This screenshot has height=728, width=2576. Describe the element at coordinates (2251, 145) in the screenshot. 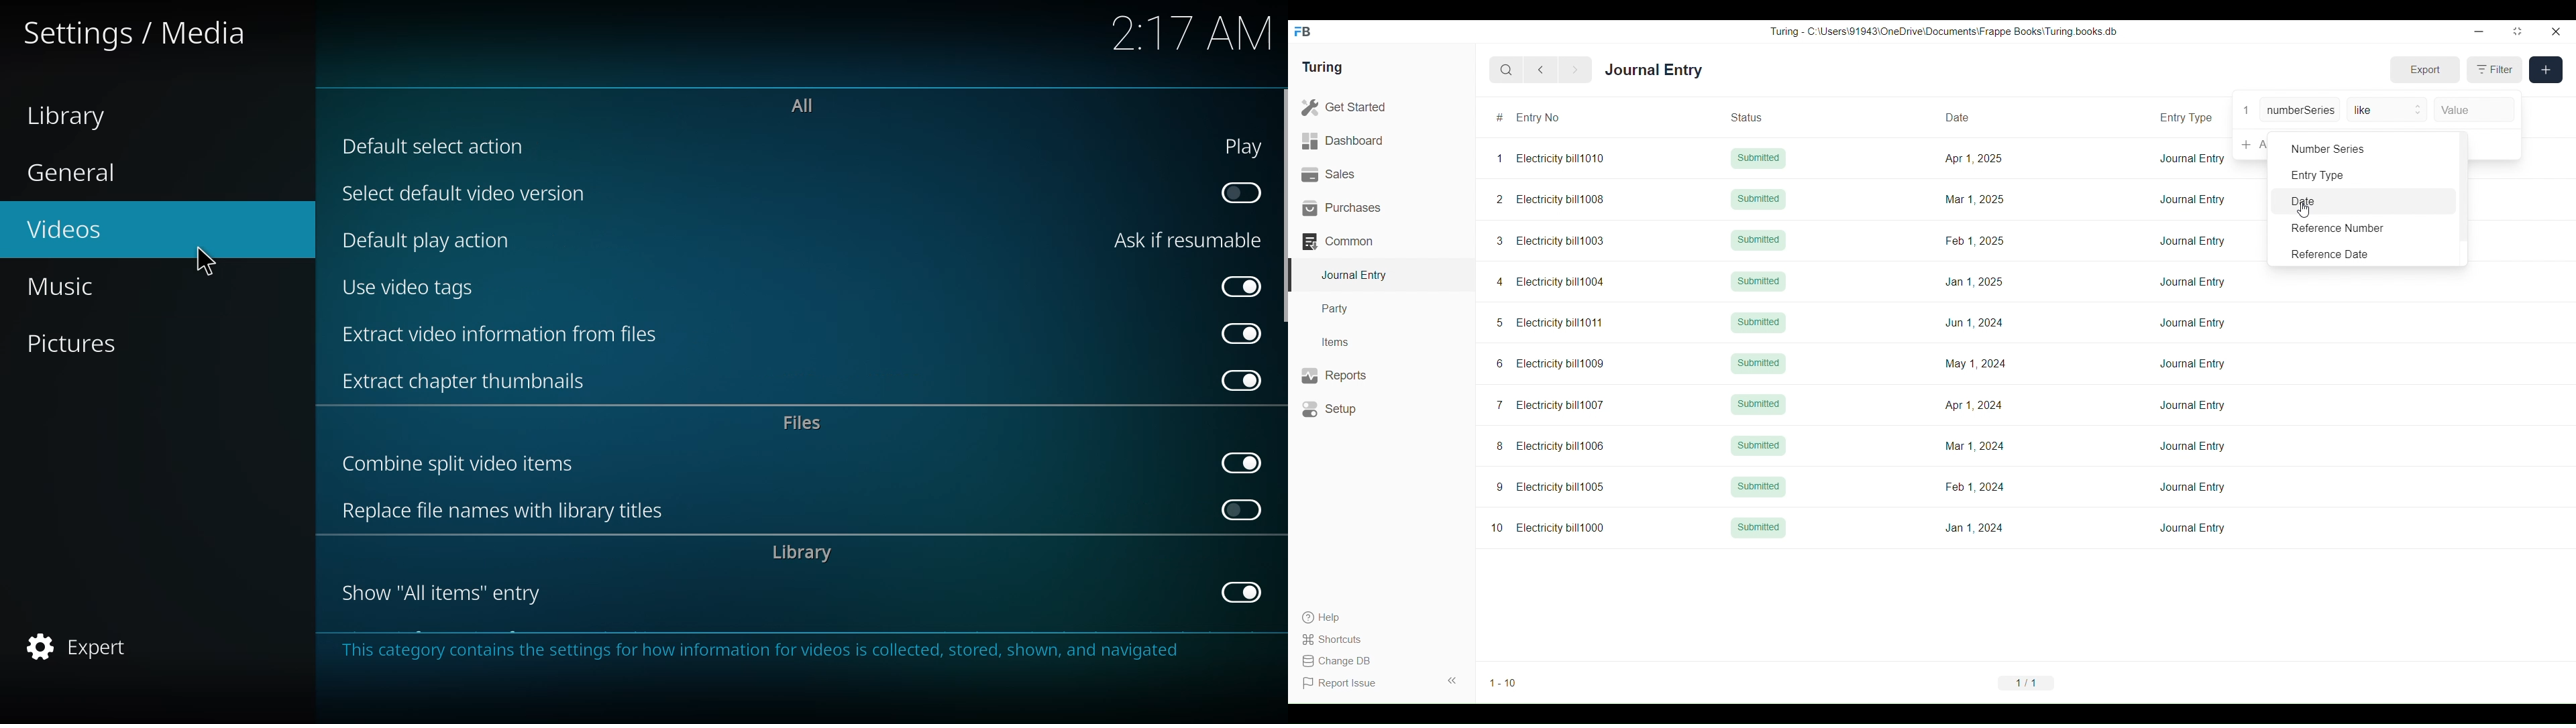

I see `Add a filter` at that location.